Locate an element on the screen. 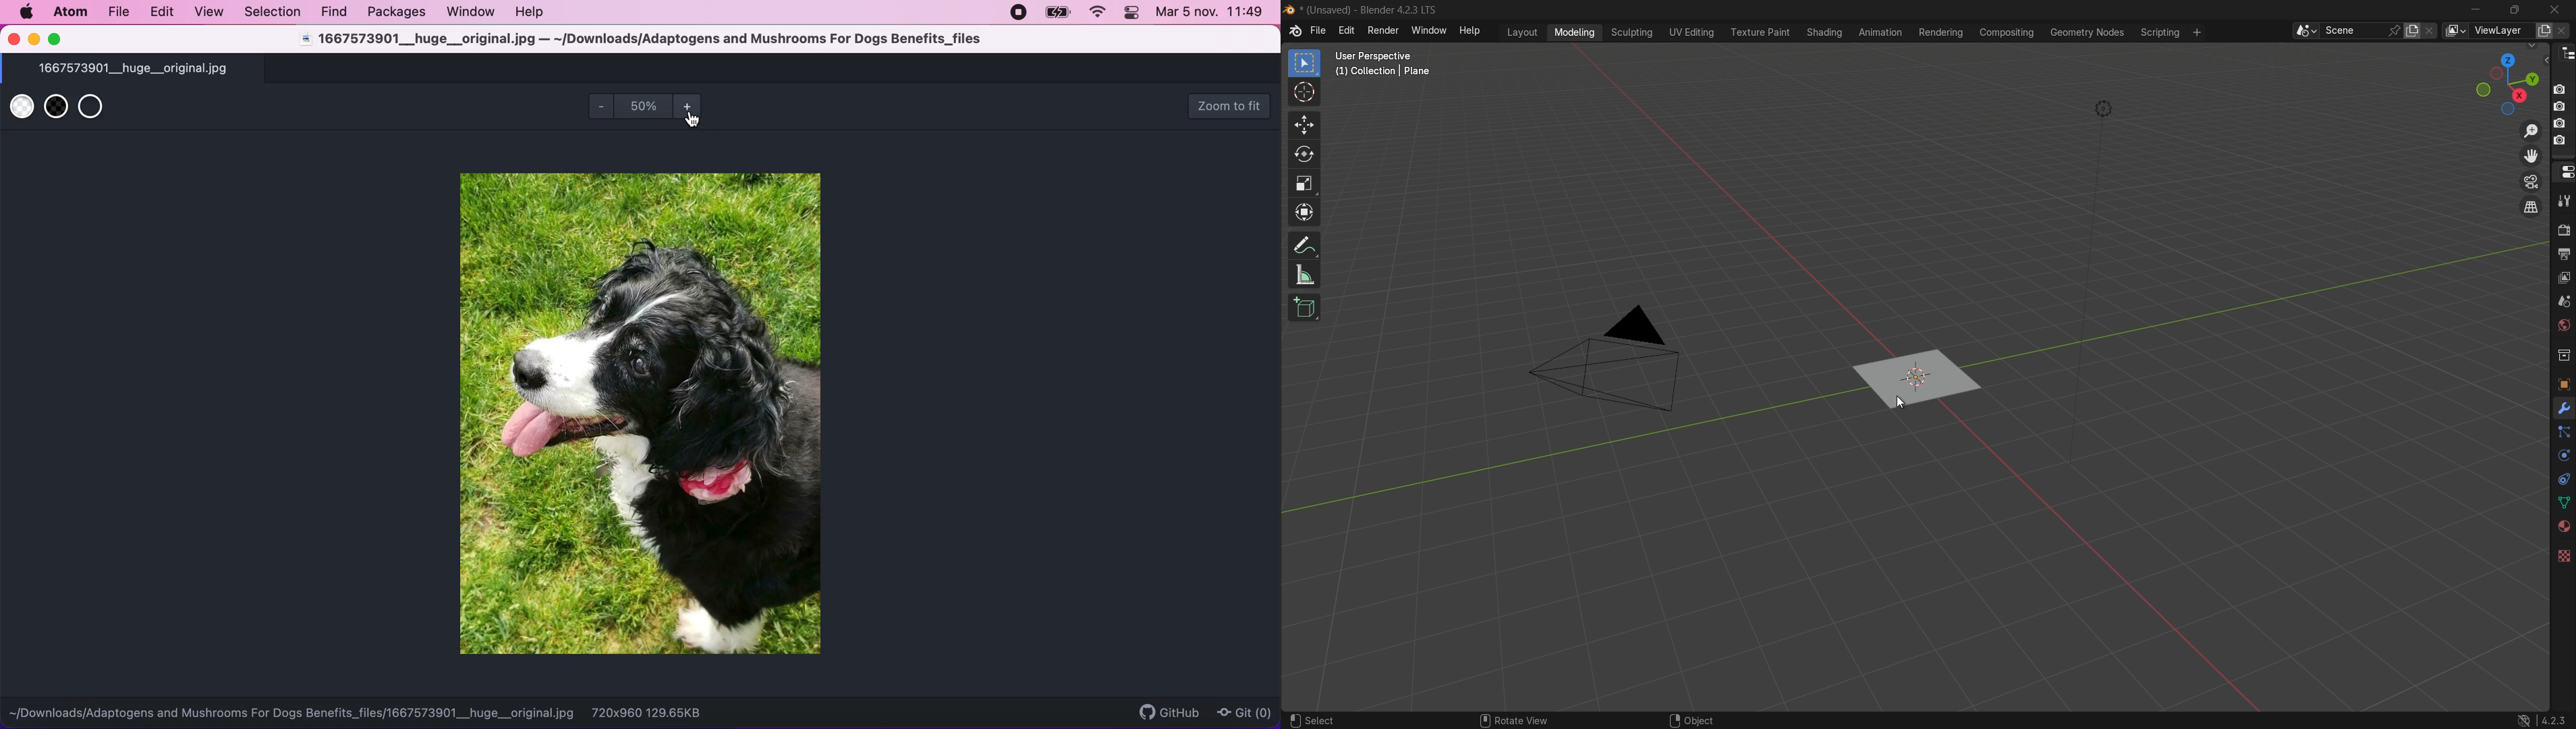 The image size is (2576, 756). minimize is located at coordinates (35, 40).